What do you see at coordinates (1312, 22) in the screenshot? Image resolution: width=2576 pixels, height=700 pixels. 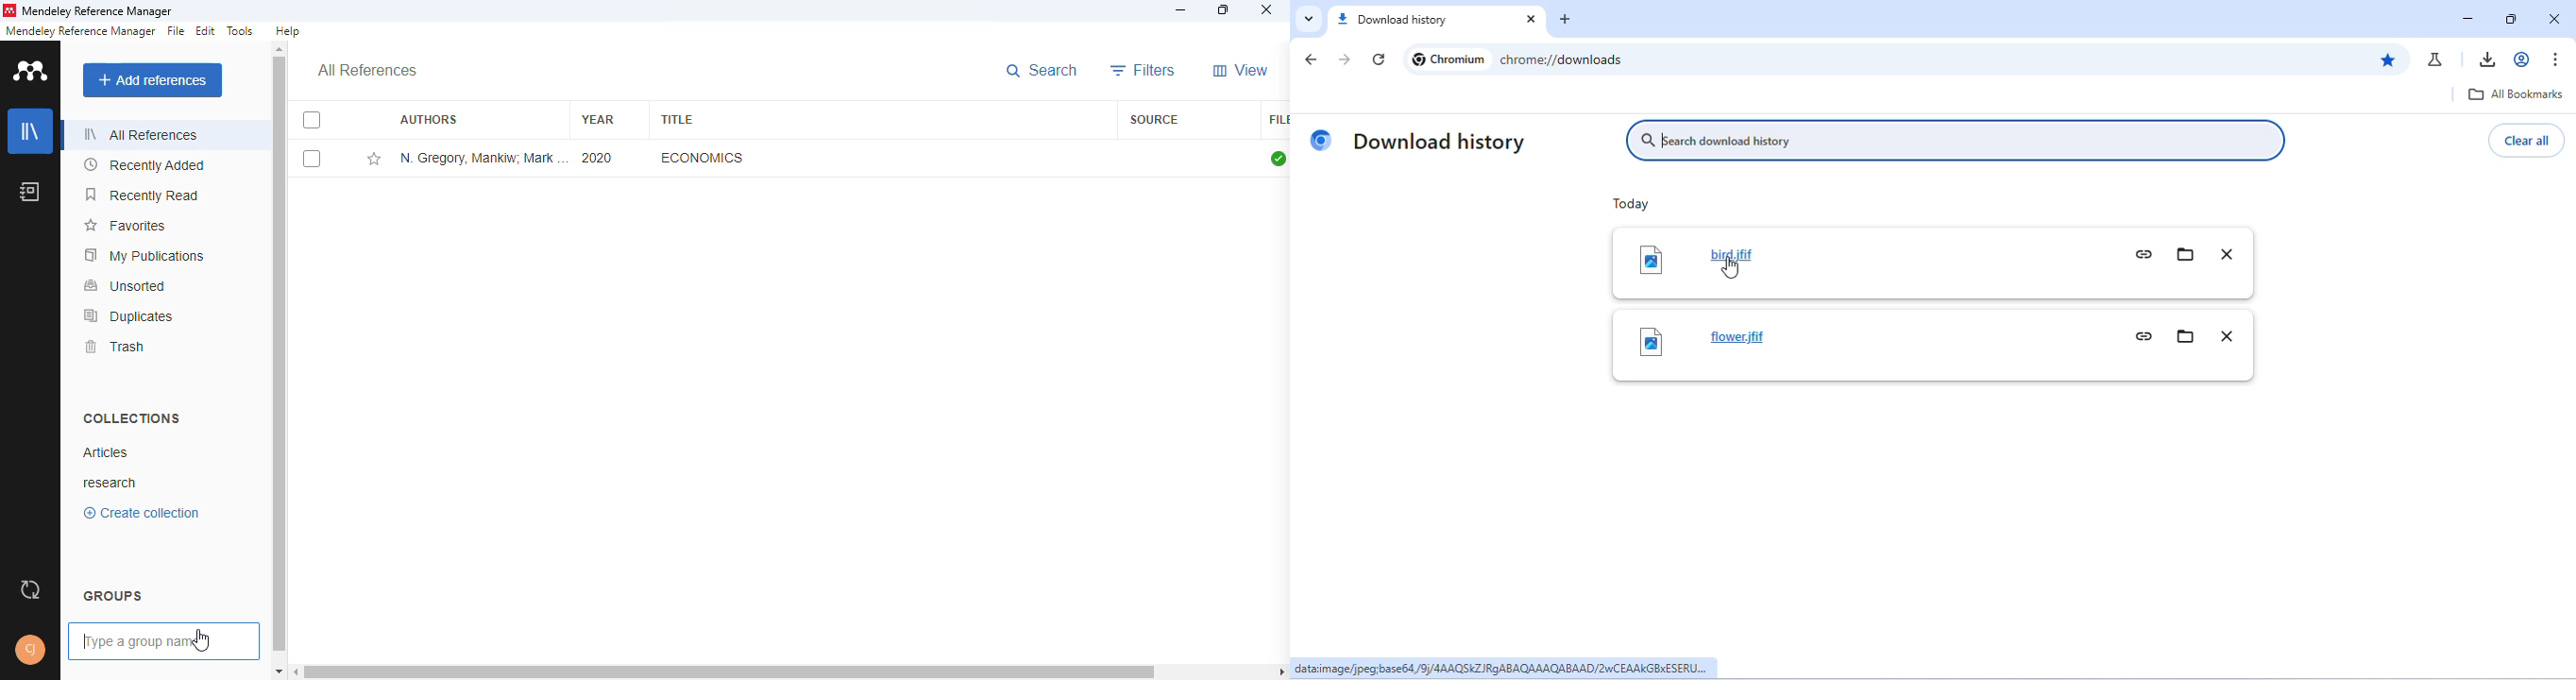 I see `search tab` at bounding box center [1312, 22].